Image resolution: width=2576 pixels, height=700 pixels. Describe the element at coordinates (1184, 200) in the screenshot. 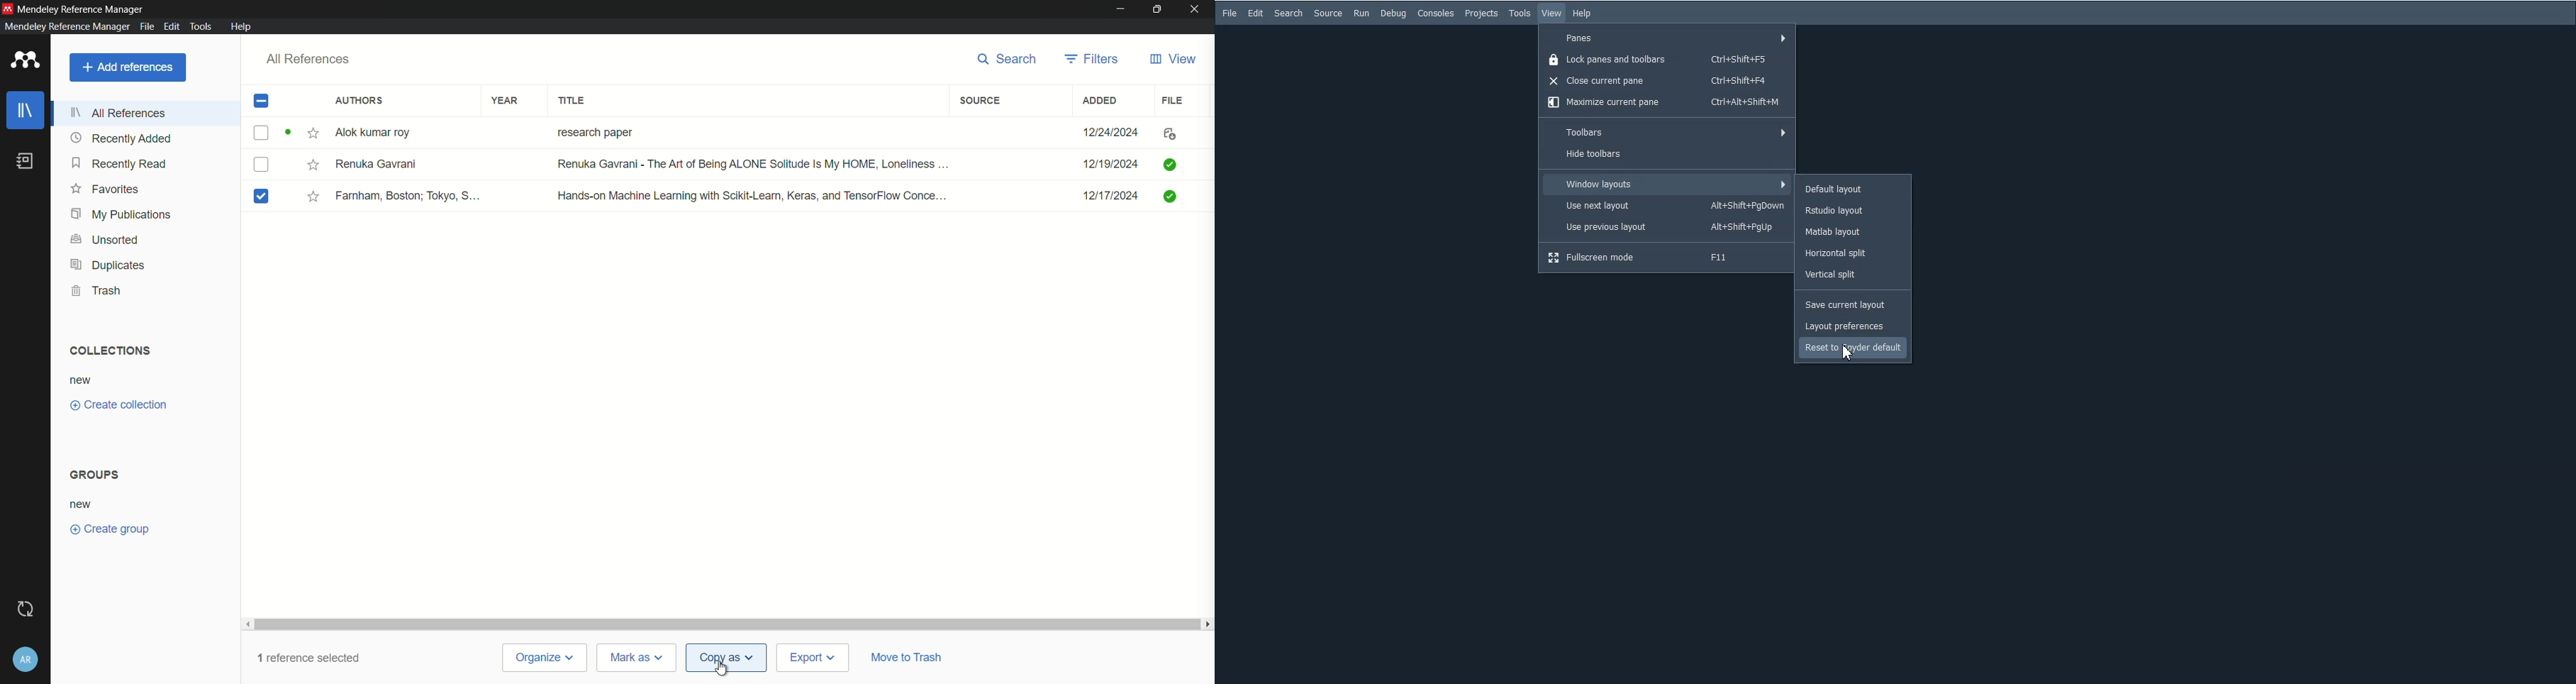

I see `File Uploaded` at that location.